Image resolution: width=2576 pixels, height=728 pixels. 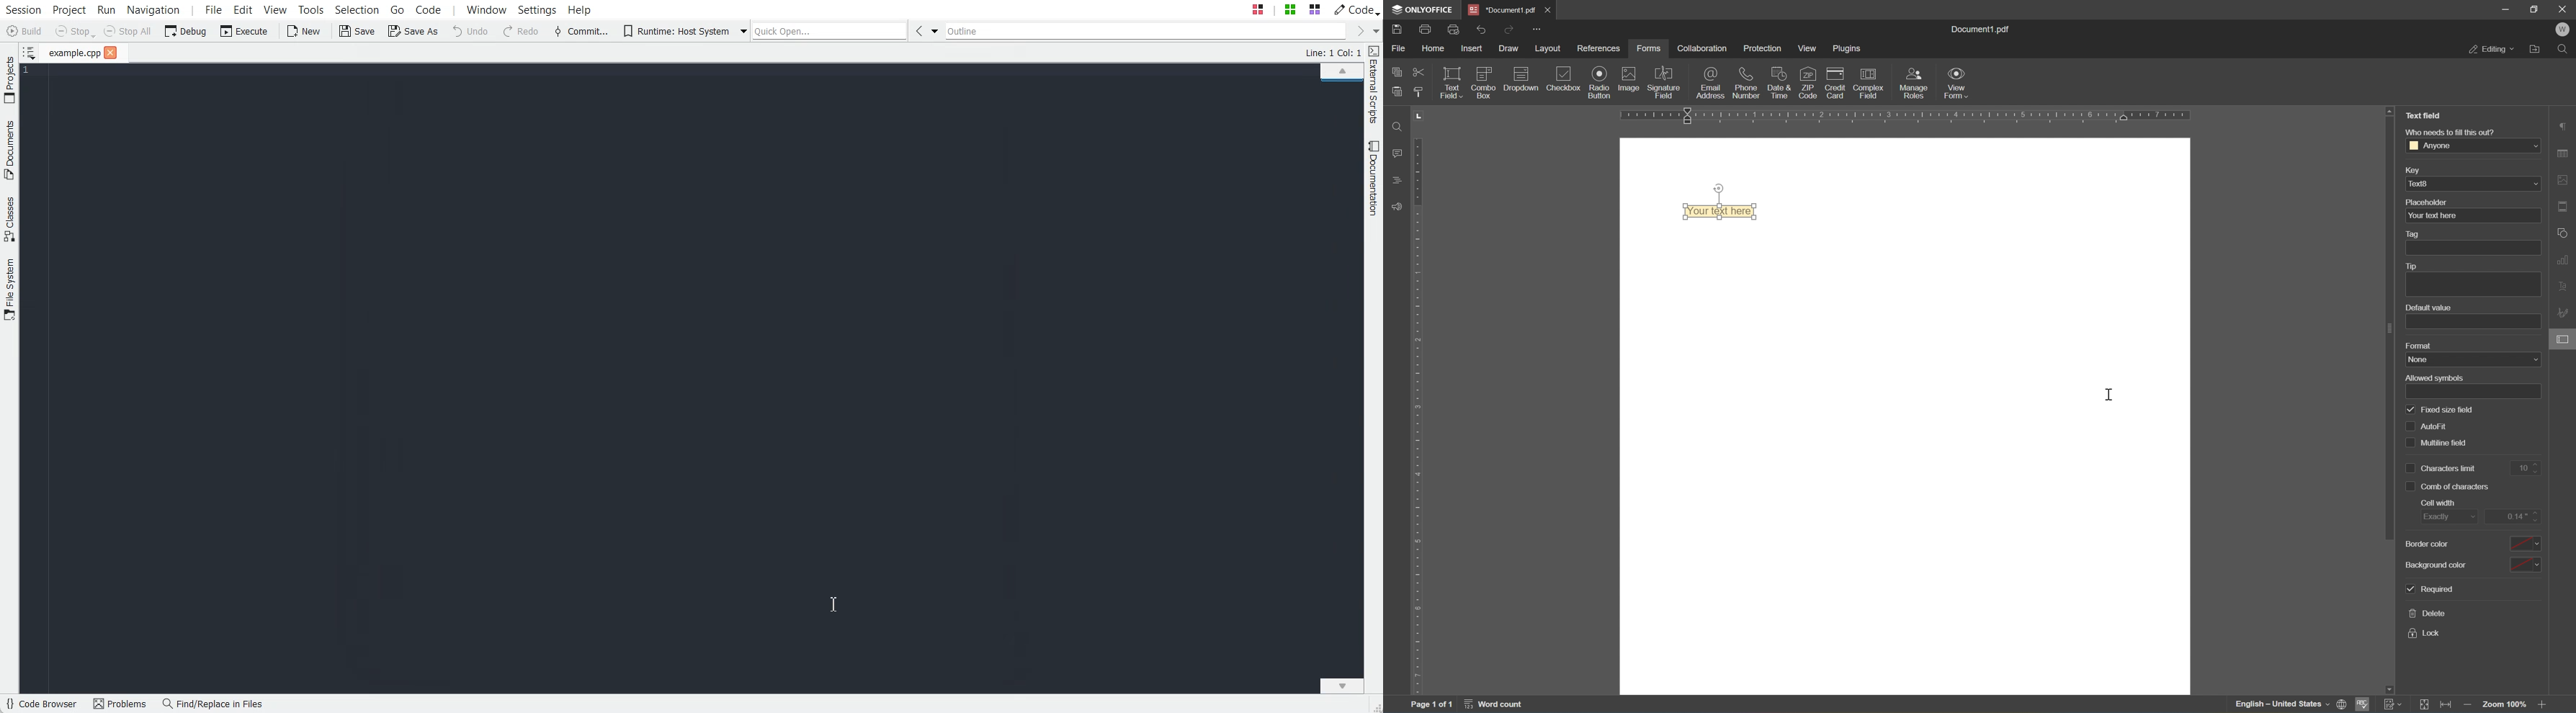 What do you see at coordinates (1397, 91) in the screenshot?
I see `paste` at bounding box center [1397, 91].